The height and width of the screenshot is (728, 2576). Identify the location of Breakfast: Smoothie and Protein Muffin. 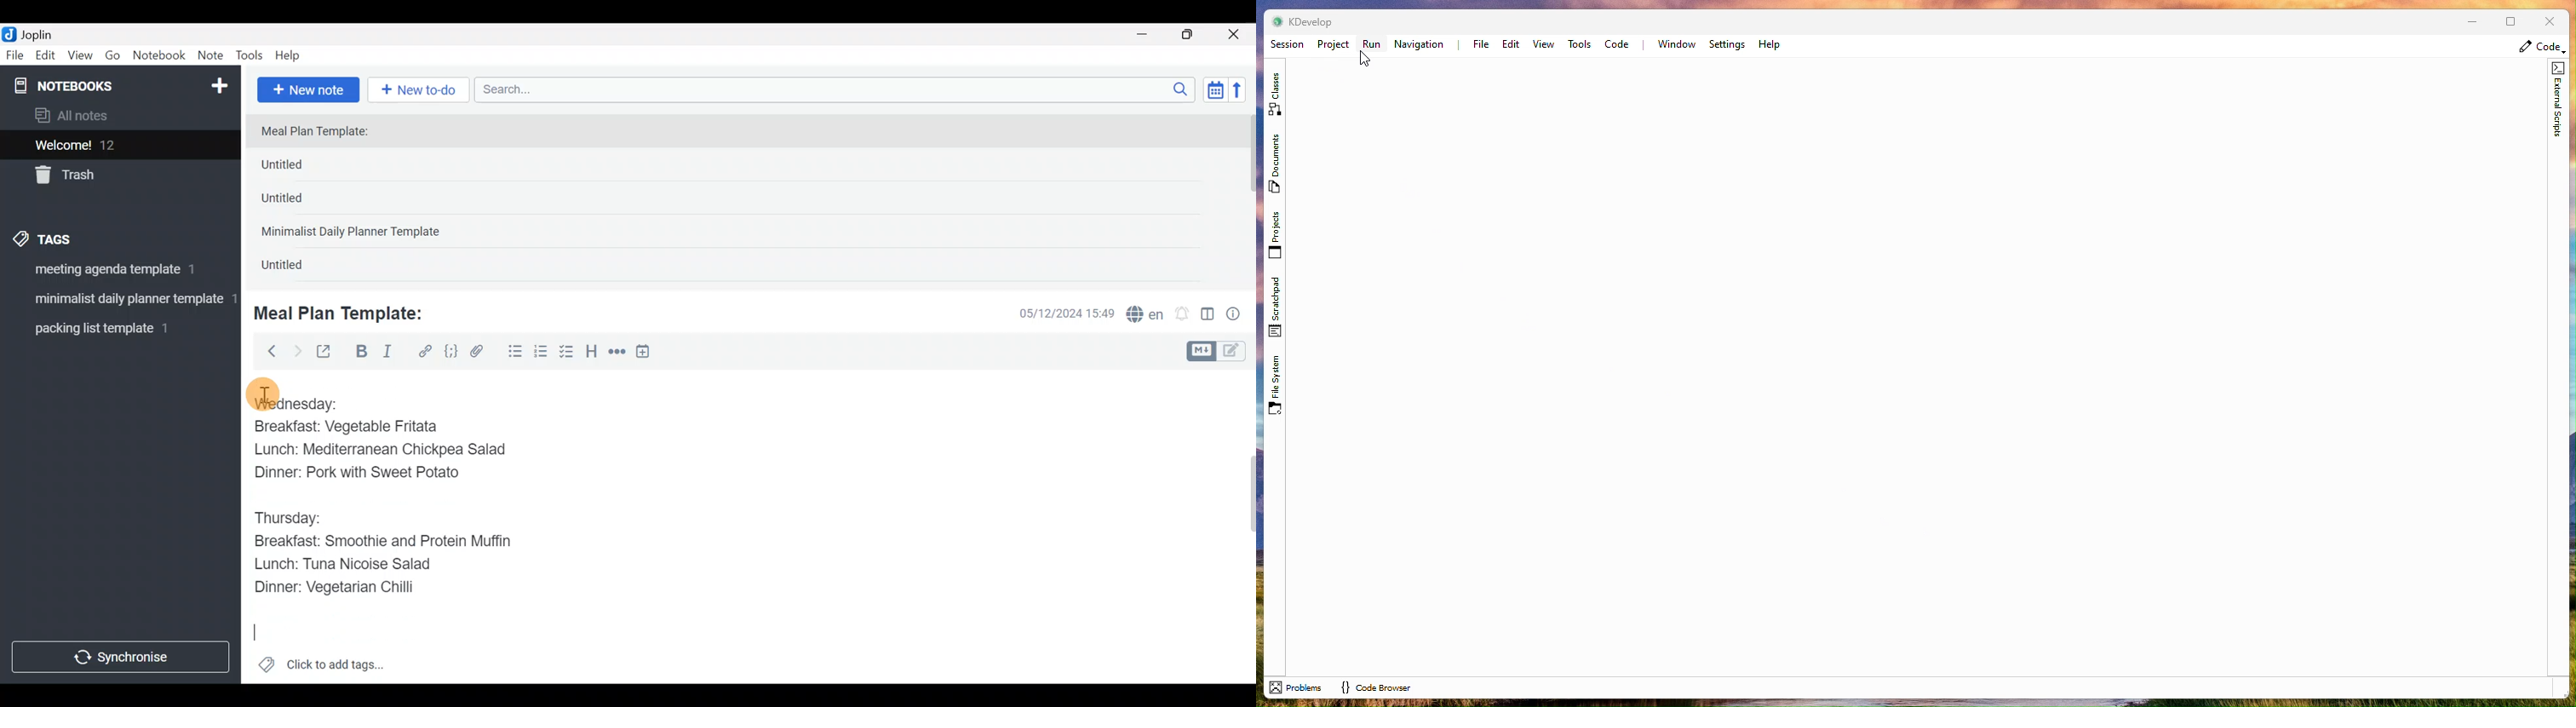
(382, 541).